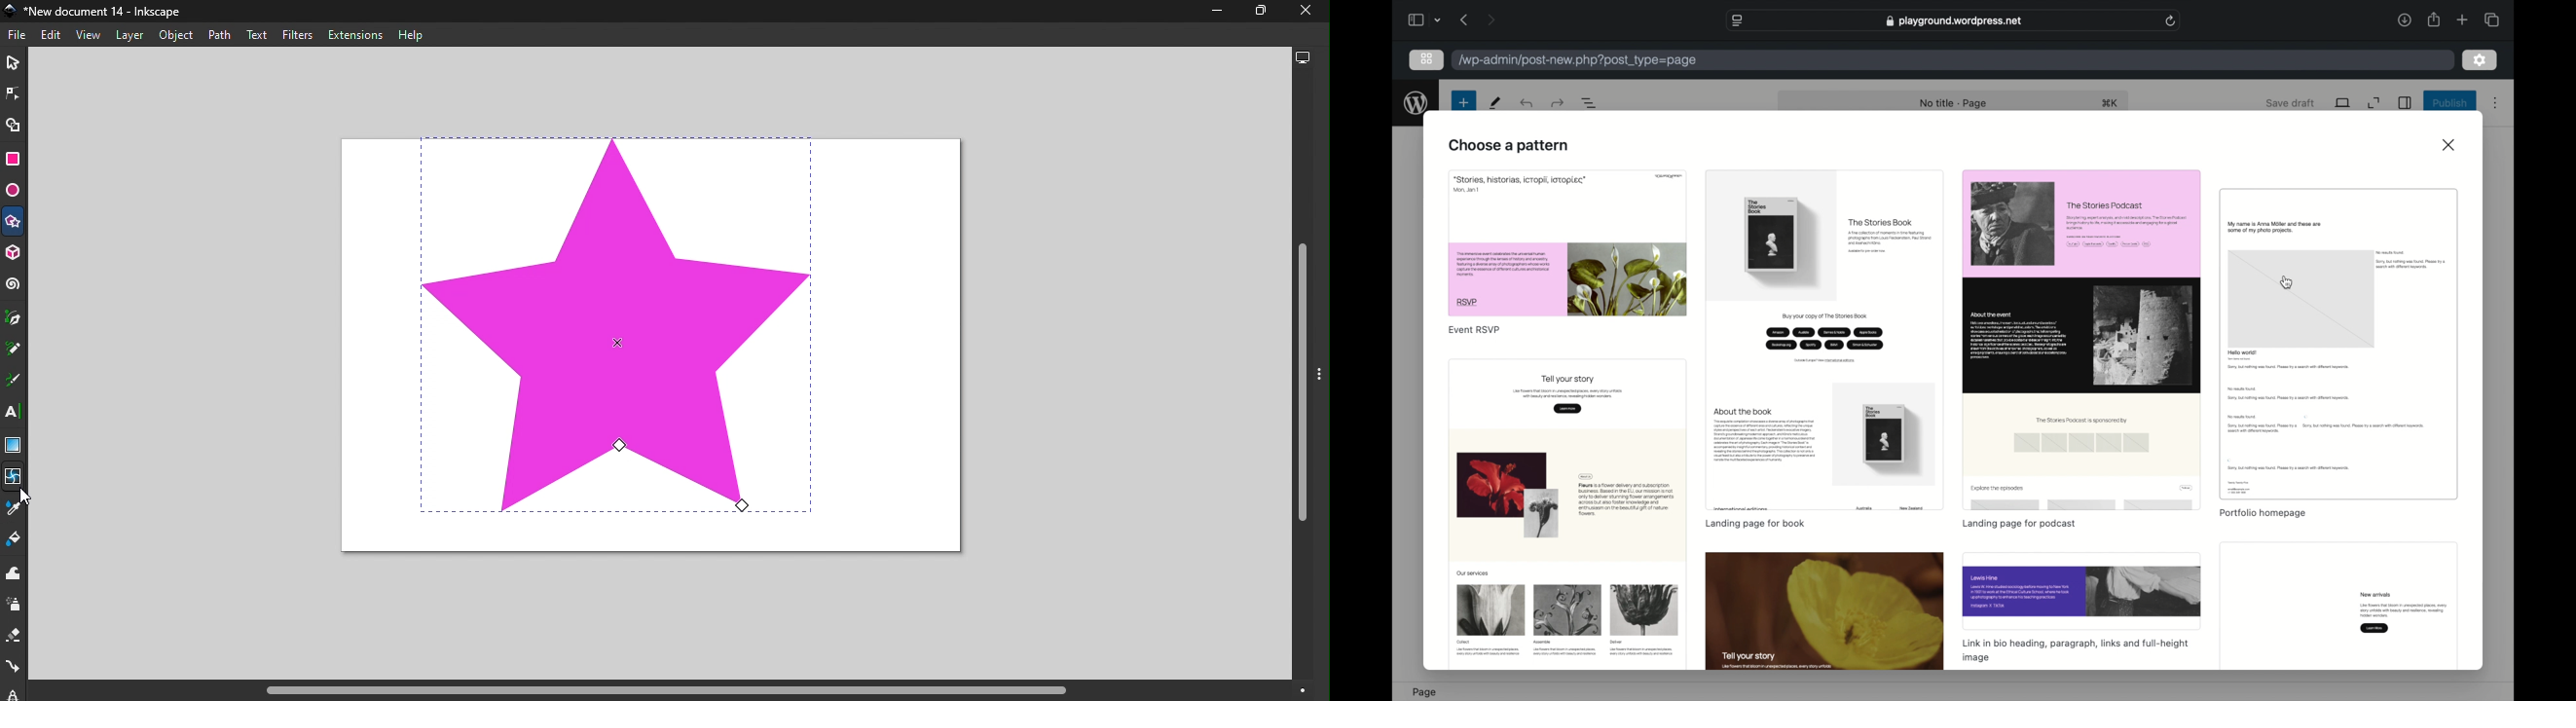  What do you see at coordinates (15, 605) in the screenshot?
I see `Spray tool` at bounding box center [15, 605].